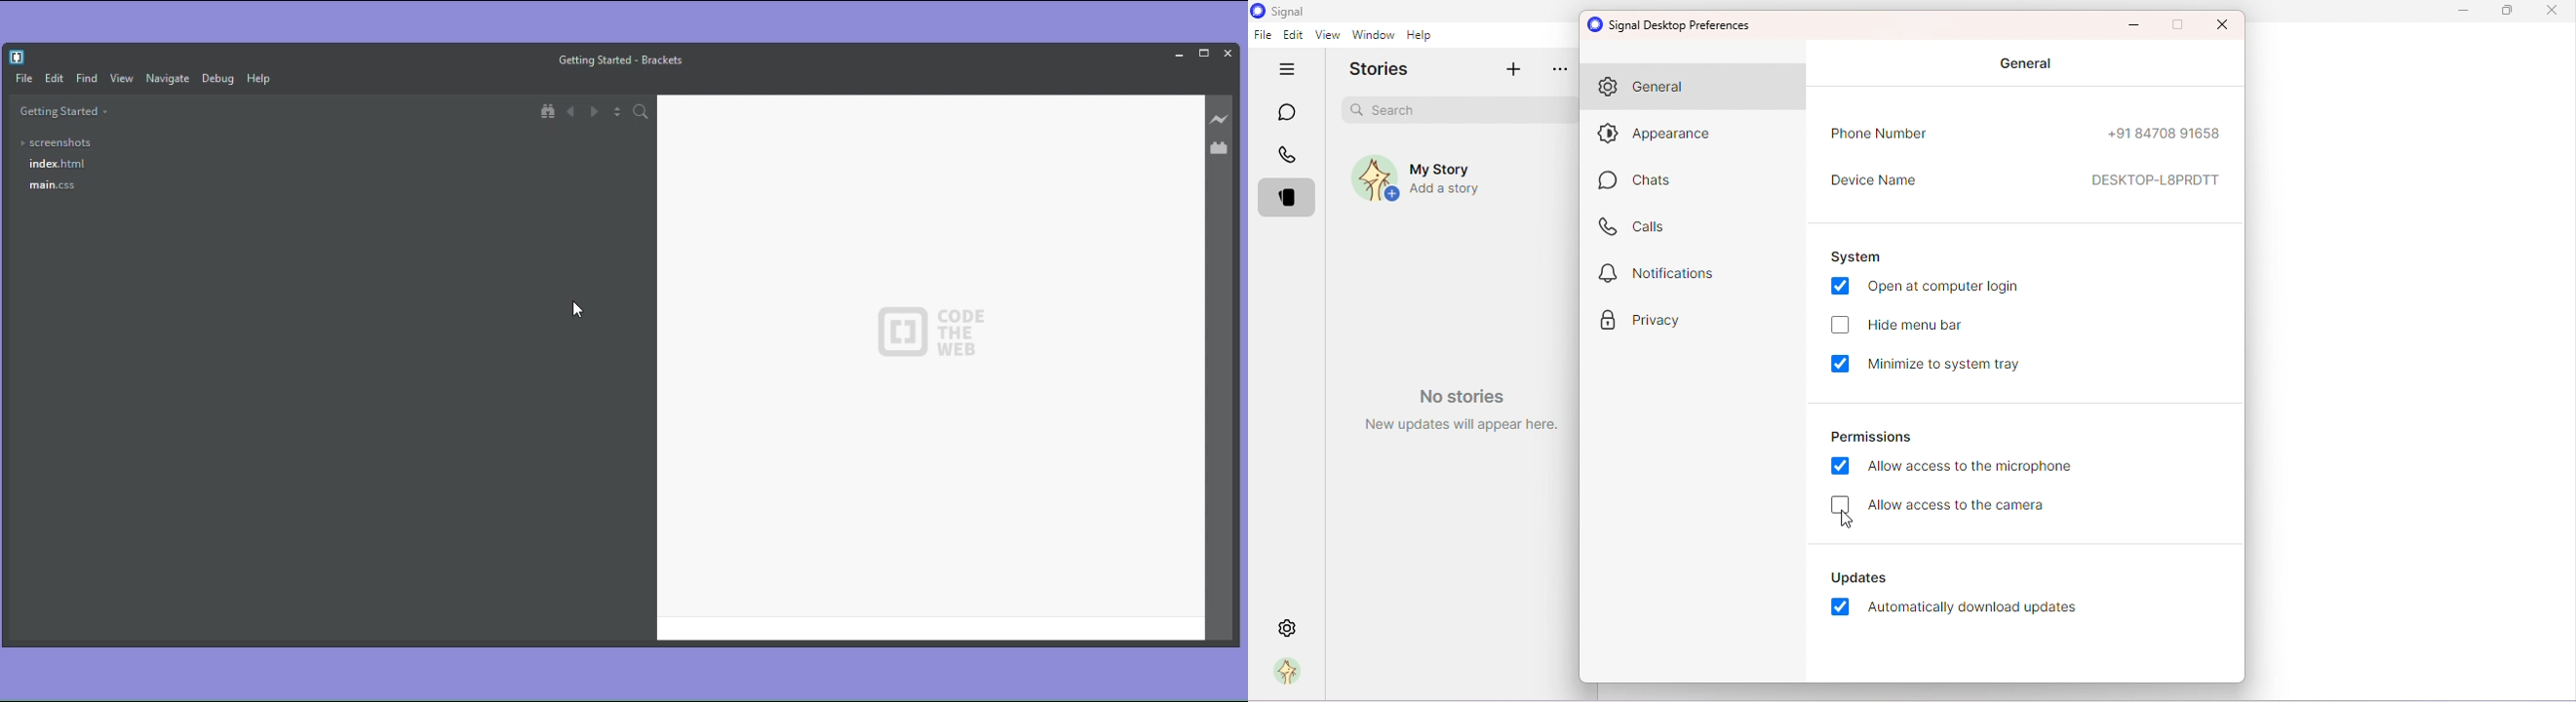 This screenshot has width=2576, height=728. Describe the element at coordinates (1929, 292) in the screenshot. I see `Open at computer login` at that location.